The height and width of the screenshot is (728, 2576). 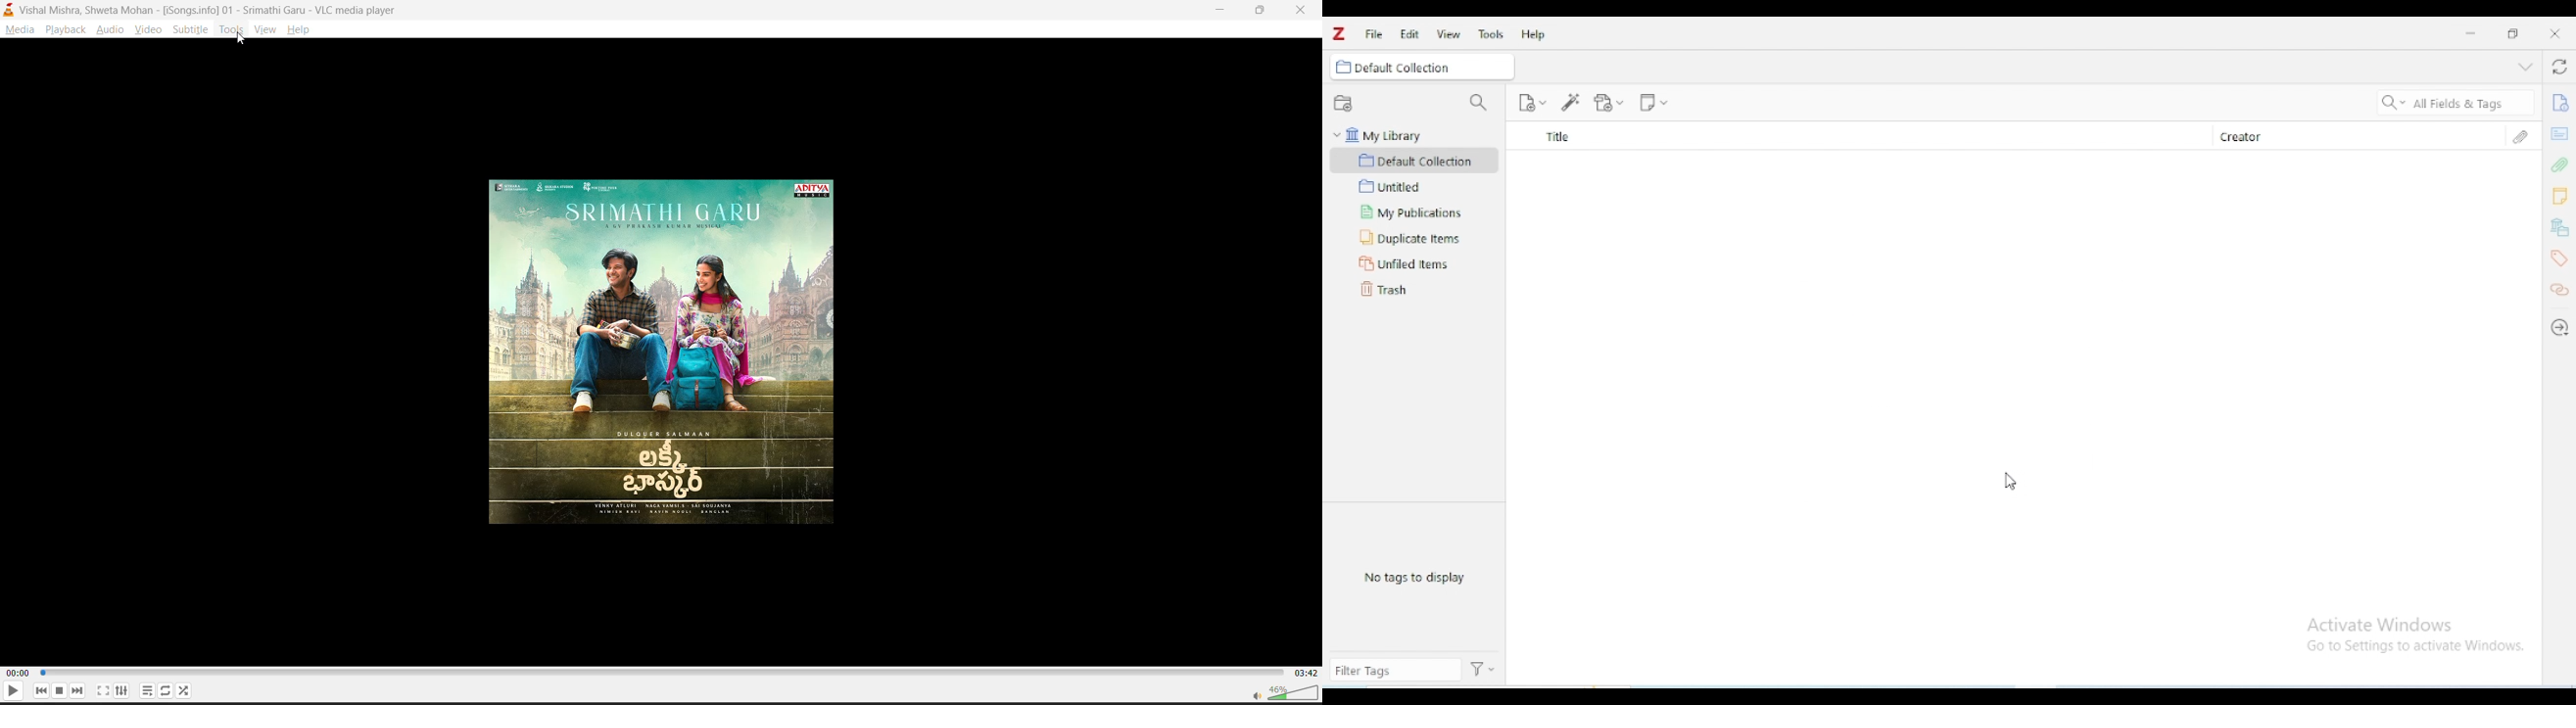 I want to click on file, so click(x=1373, y=33).